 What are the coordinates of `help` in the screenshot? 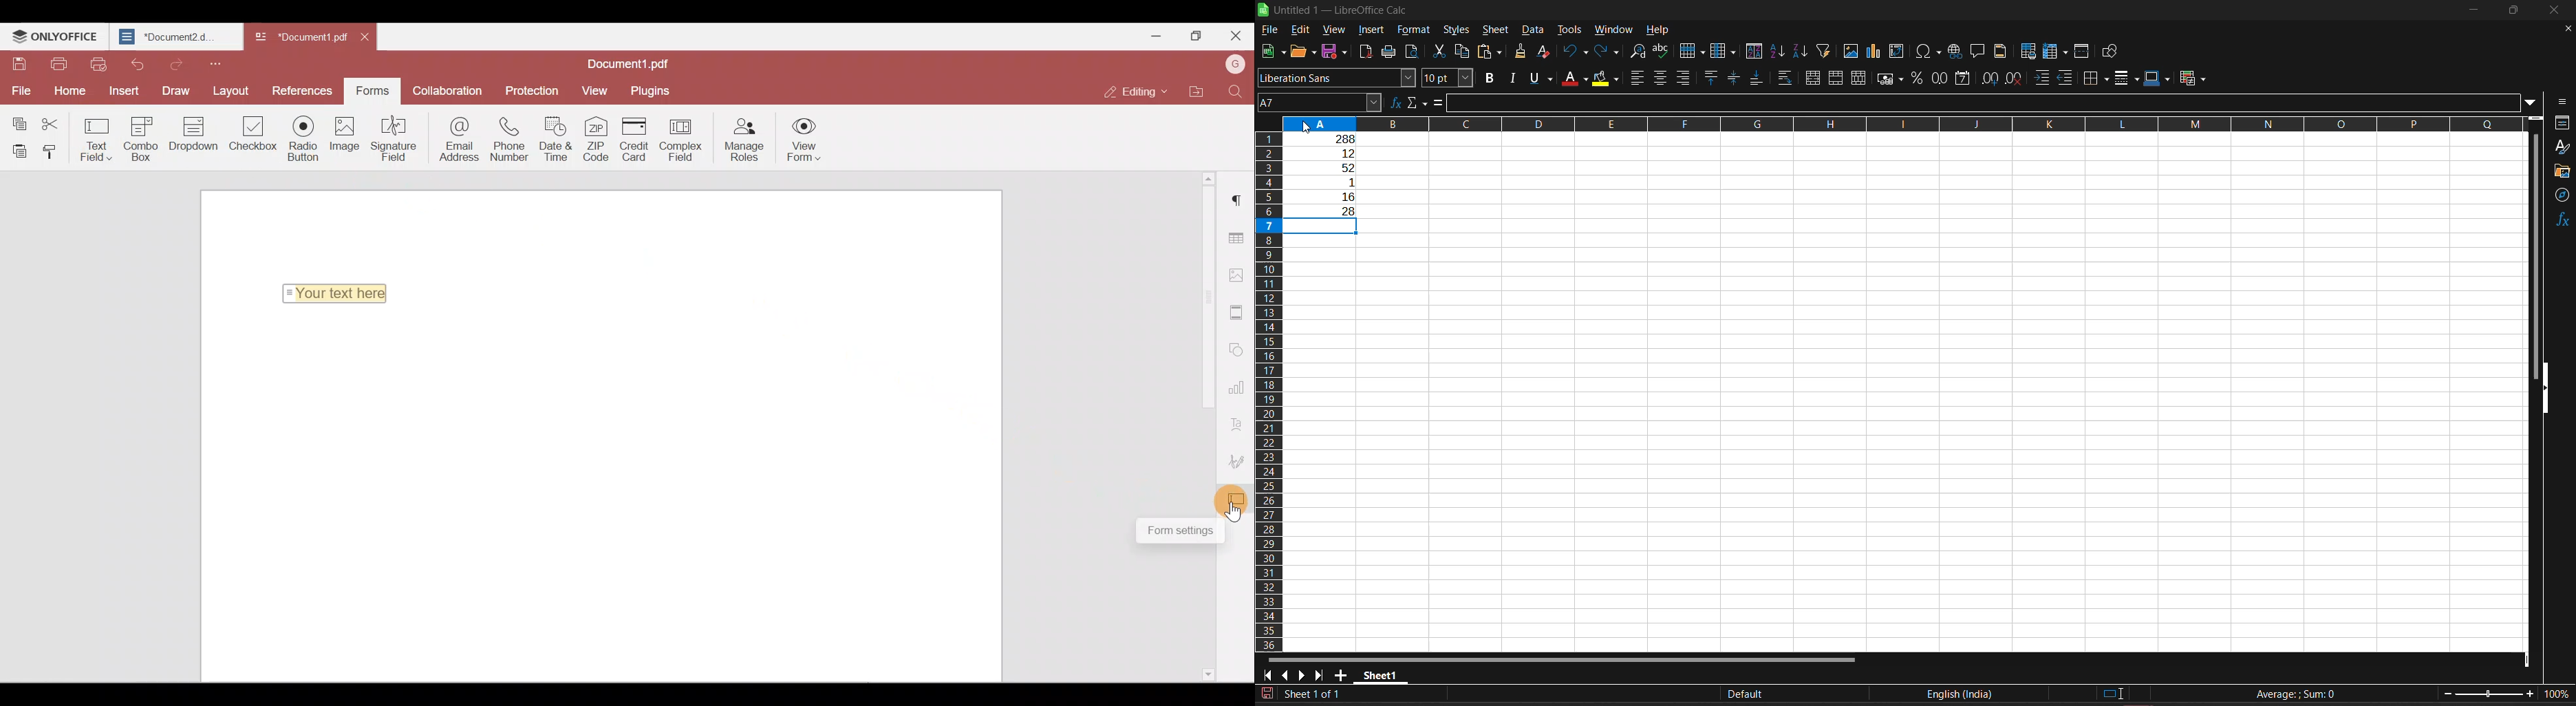 It's located at (1657, 30).